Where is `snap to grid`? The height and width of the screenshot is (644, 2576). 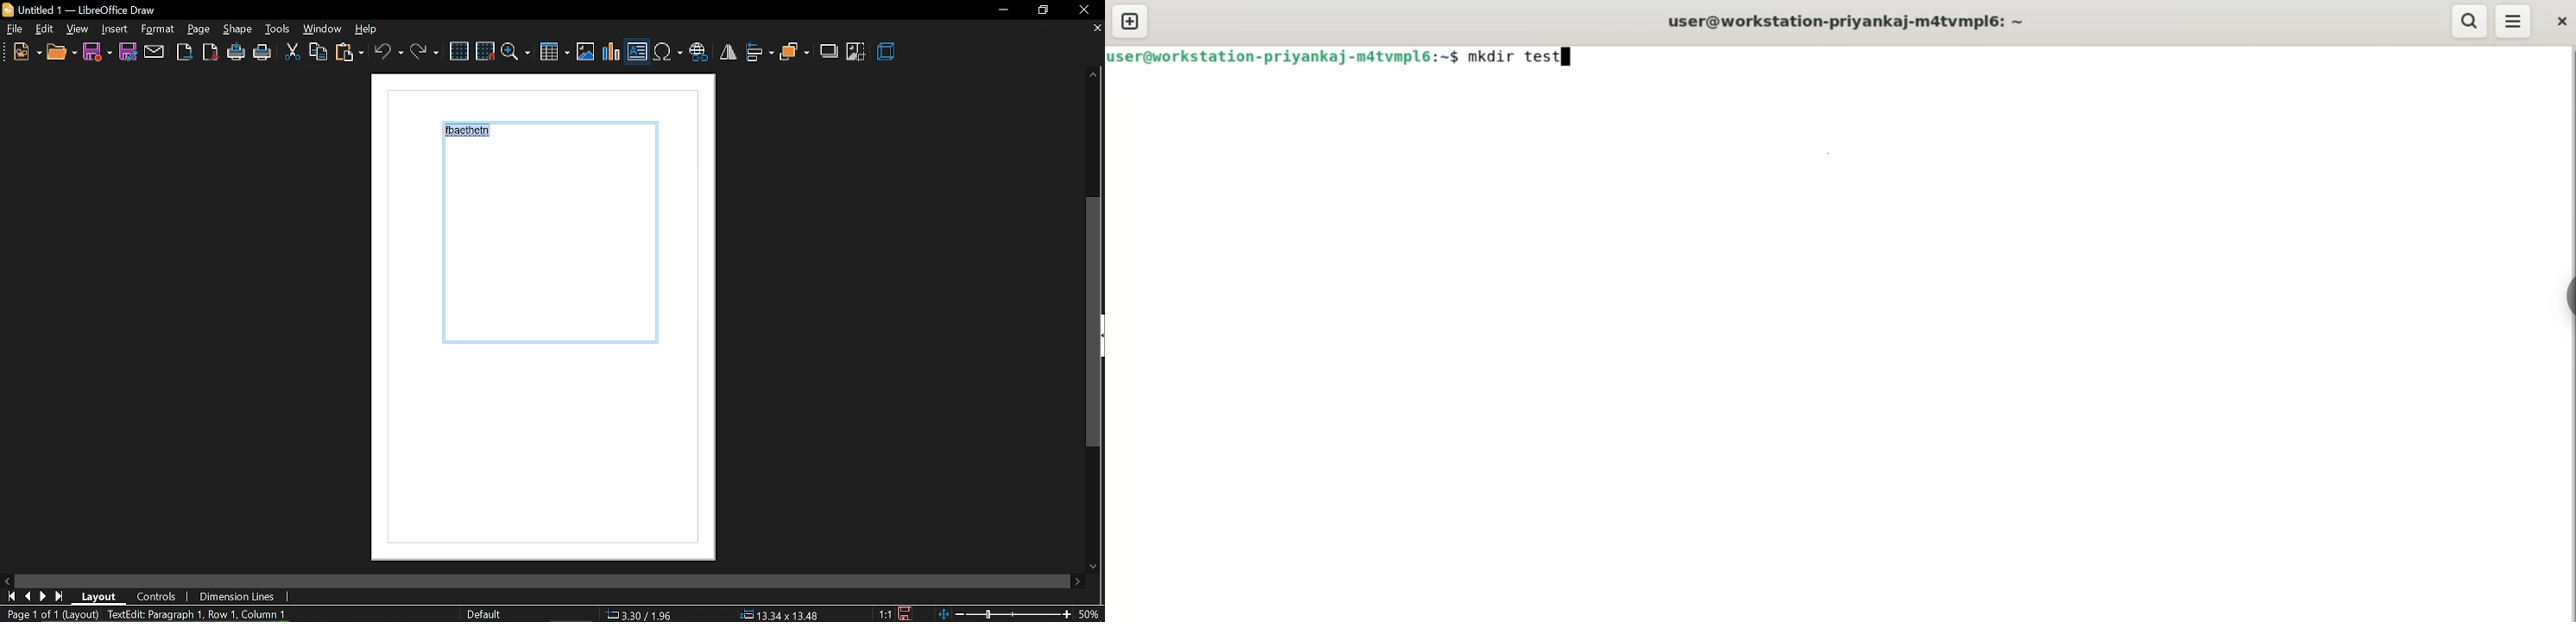 snap to grid is located at coordinates (485, 50).